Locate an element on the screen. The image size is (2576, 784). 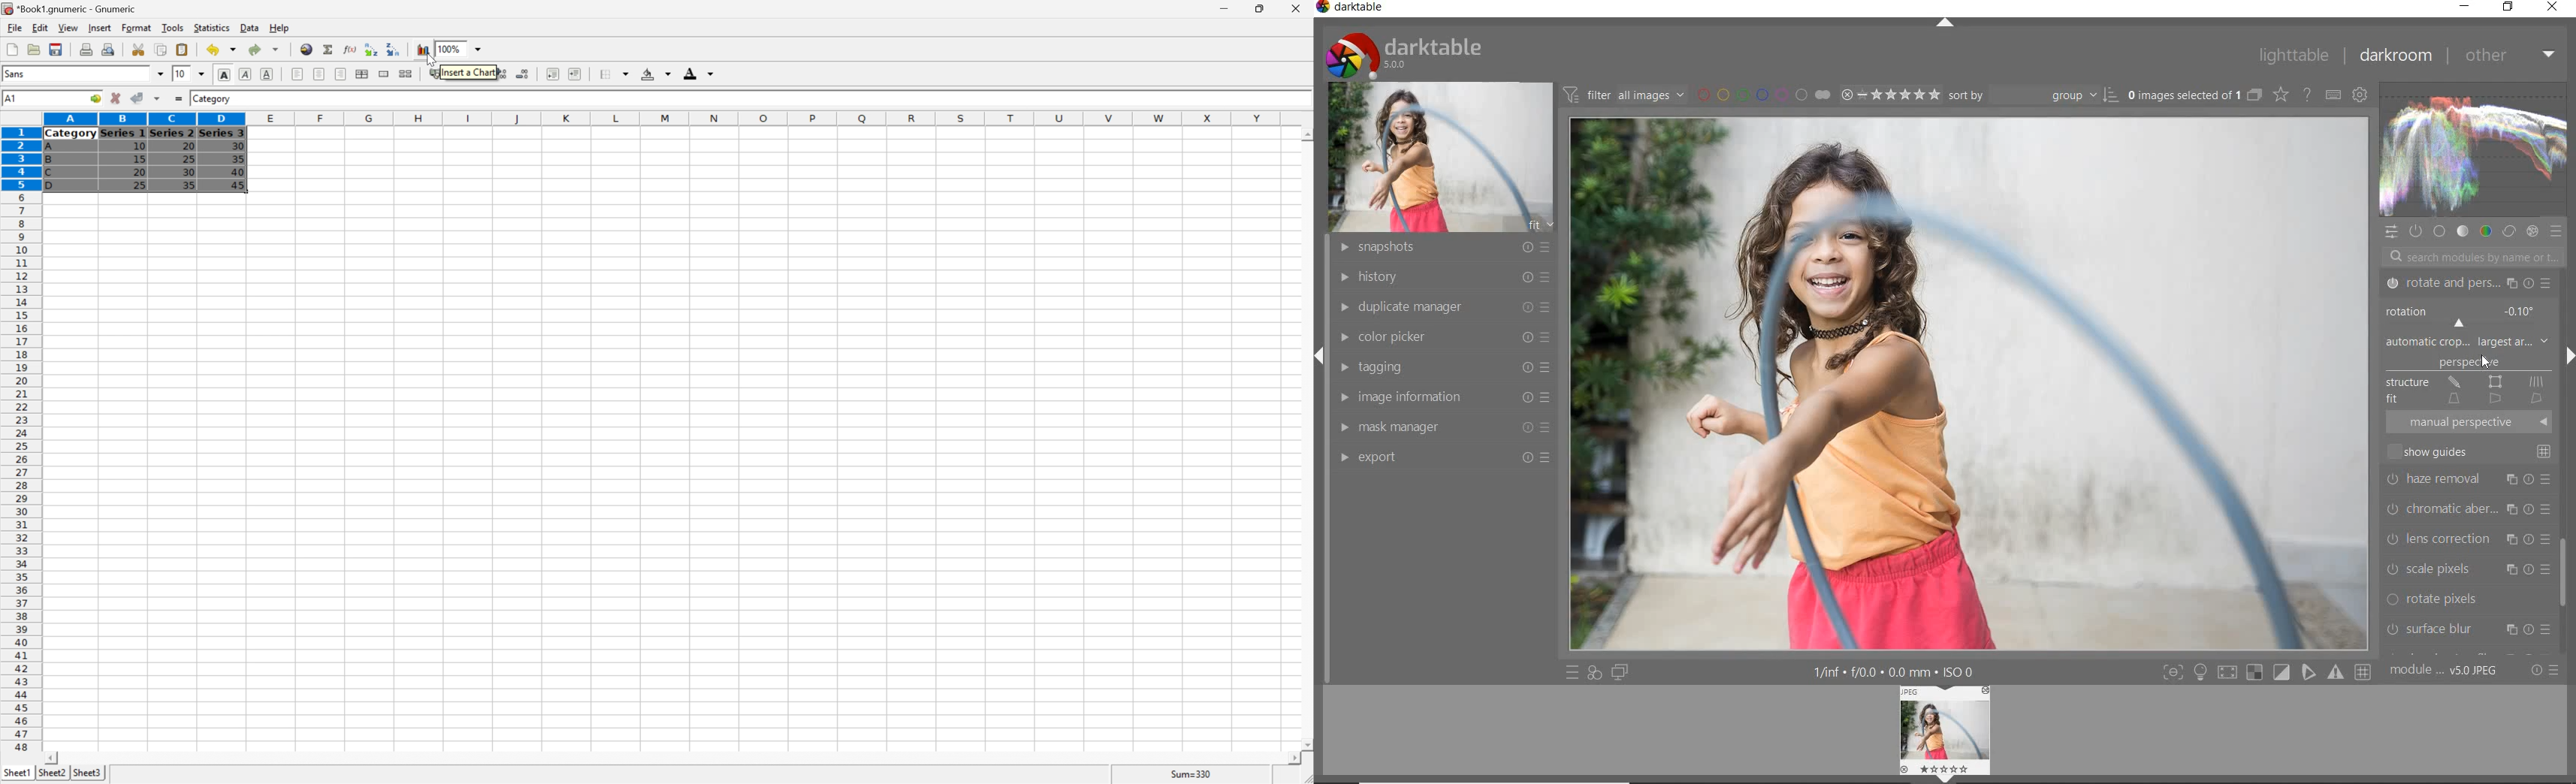
history is located at coordinates (1445, 276).